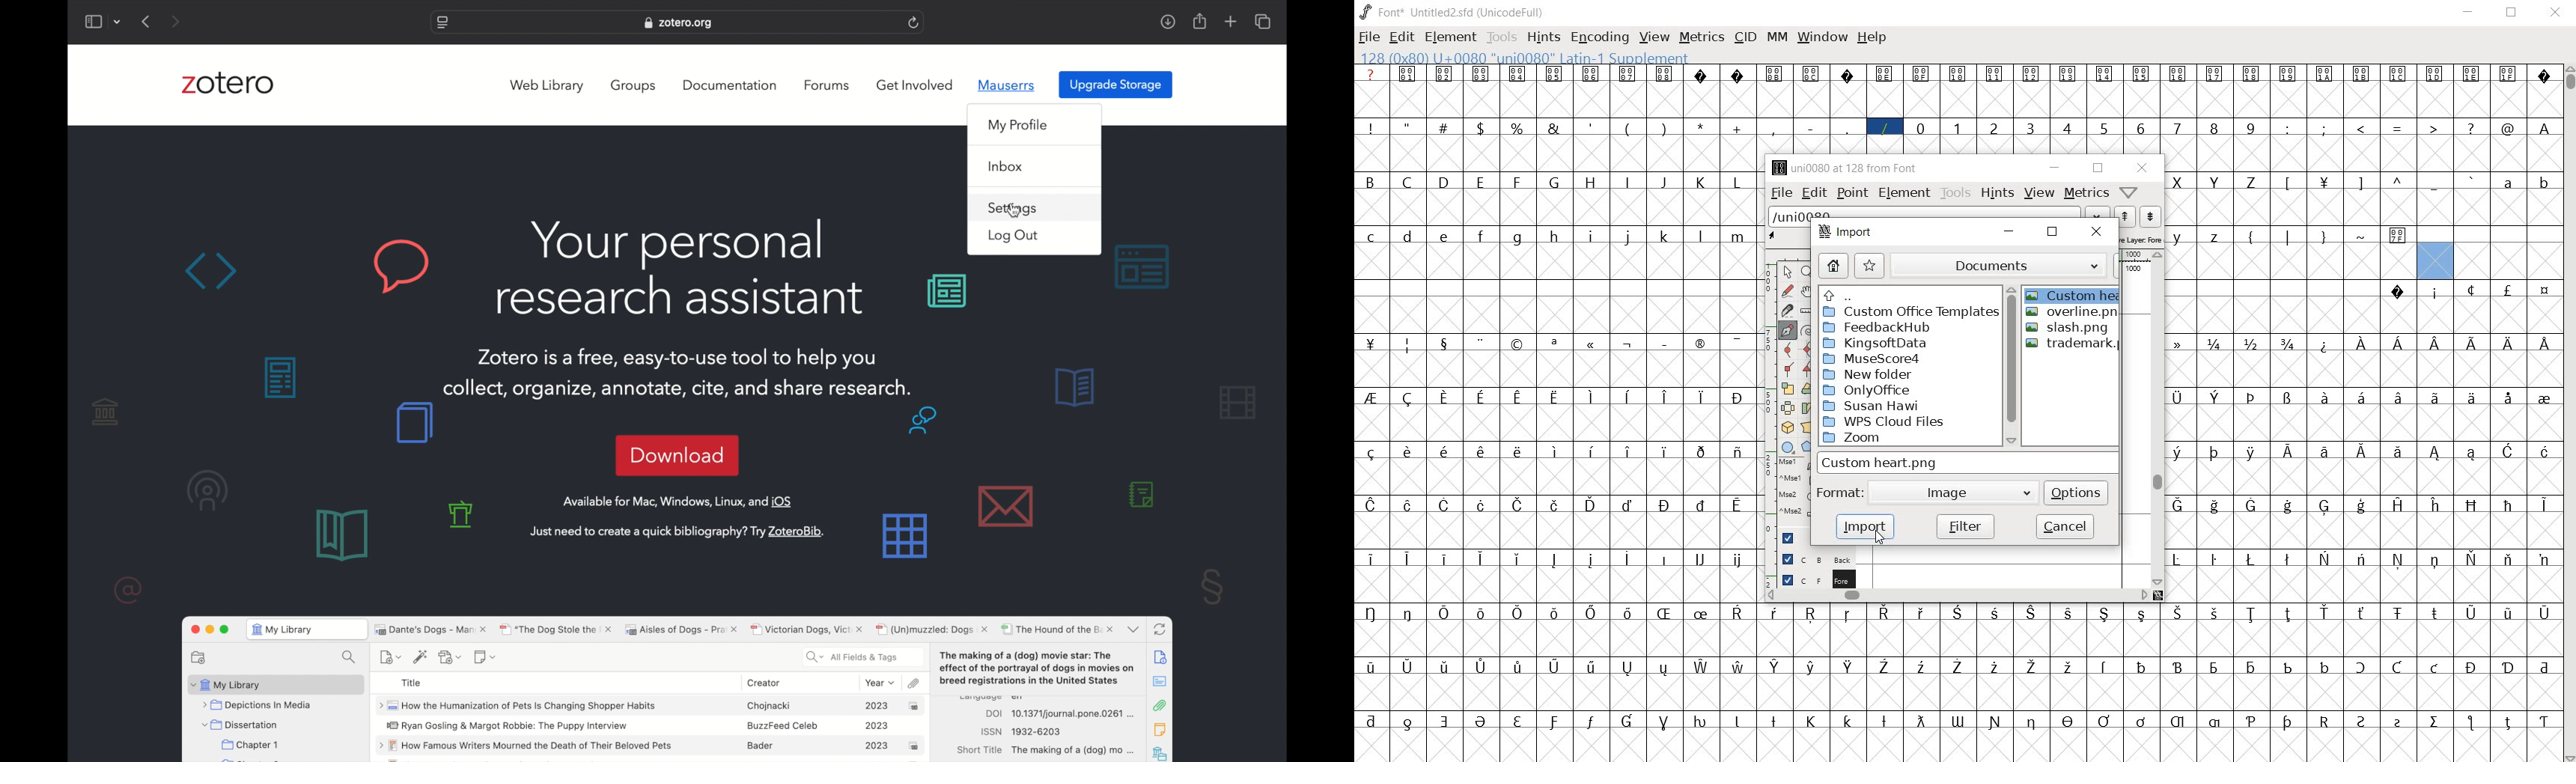 This screenshot has height=784, width=2576. I want to click on glyph, so click(1628, 345).